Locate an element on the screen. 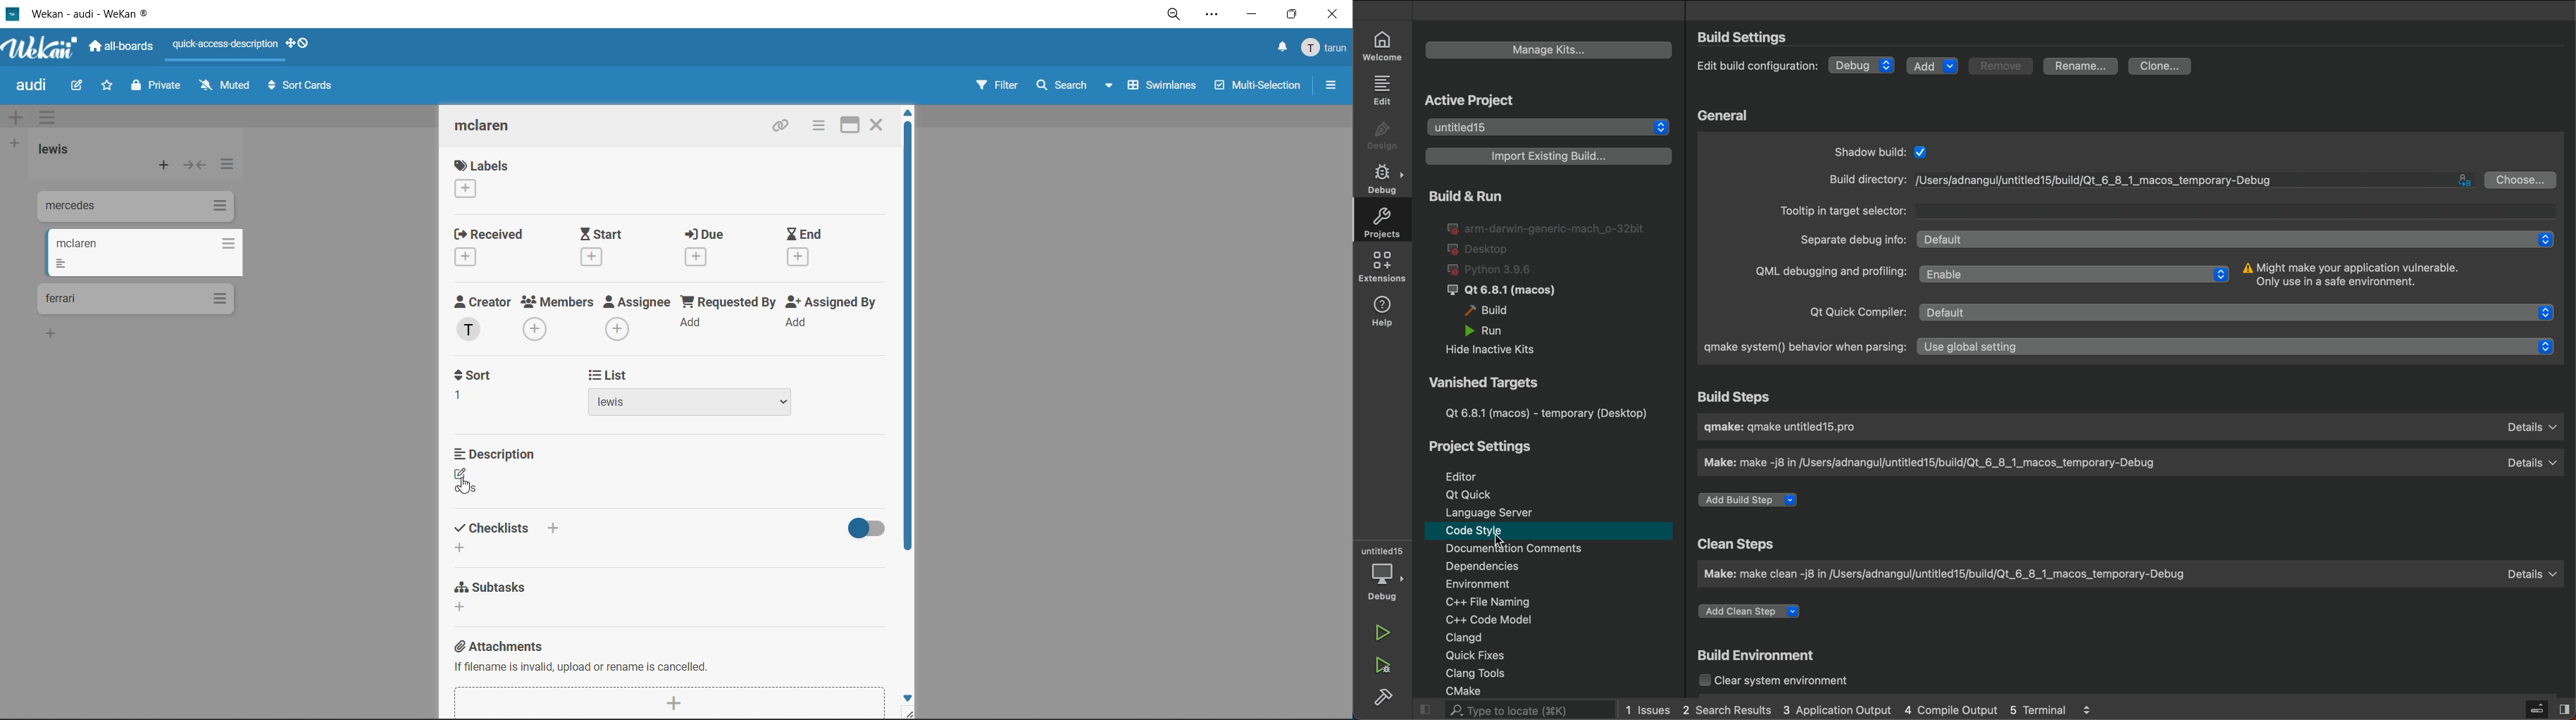  sort is located at coordinates (483, 385).